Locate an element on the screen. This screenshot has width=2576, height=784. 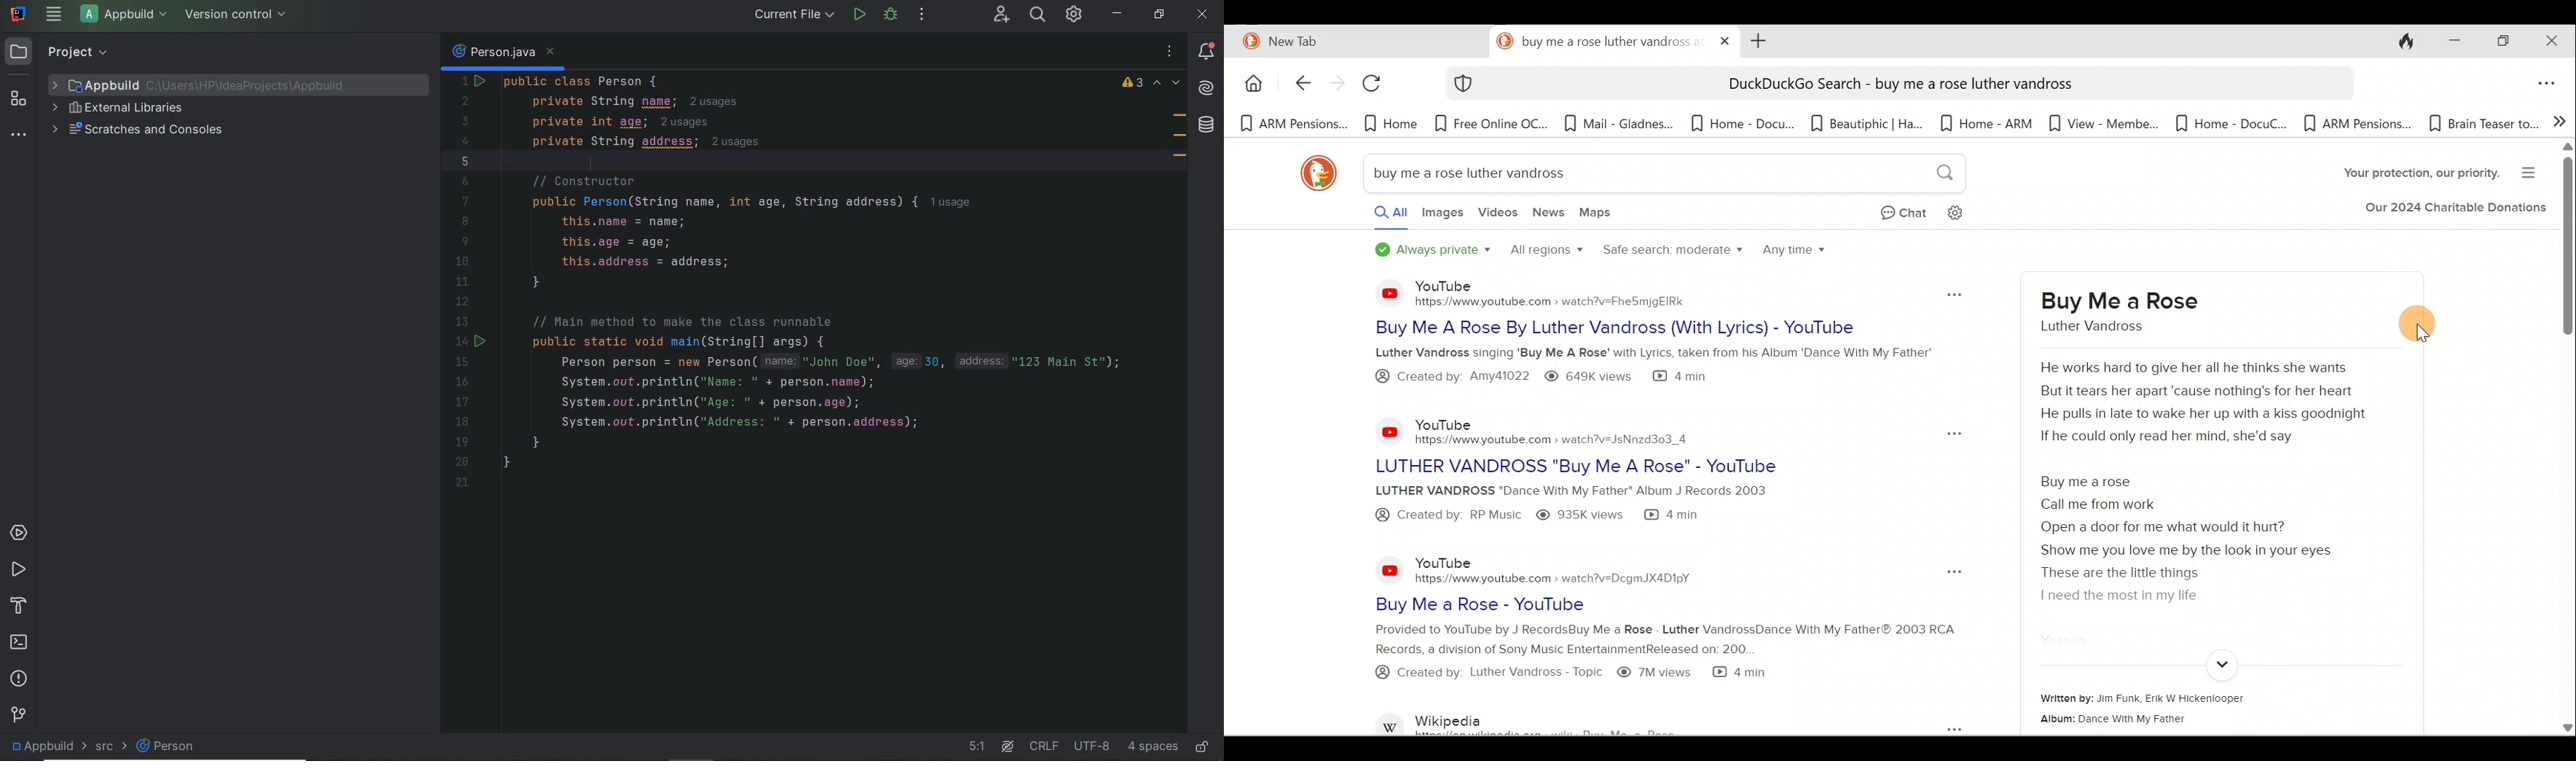
Expand is located at coordinates (2220, 665).